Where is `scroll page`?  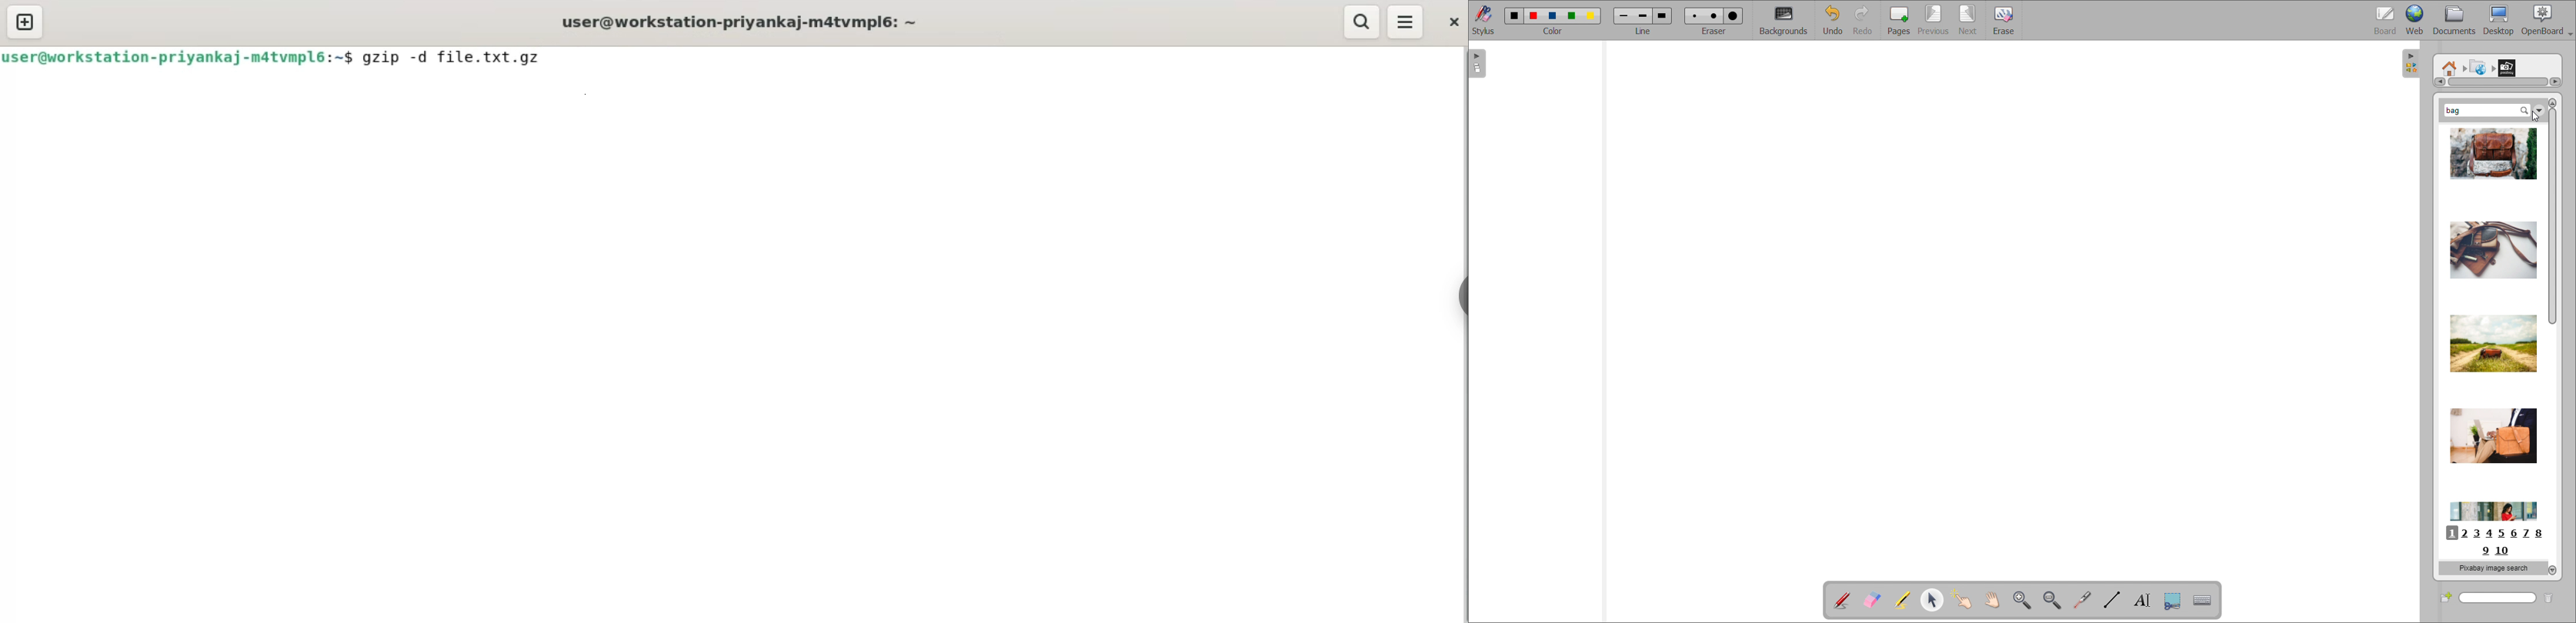
scroll page is located at coordinates (1991, 599).